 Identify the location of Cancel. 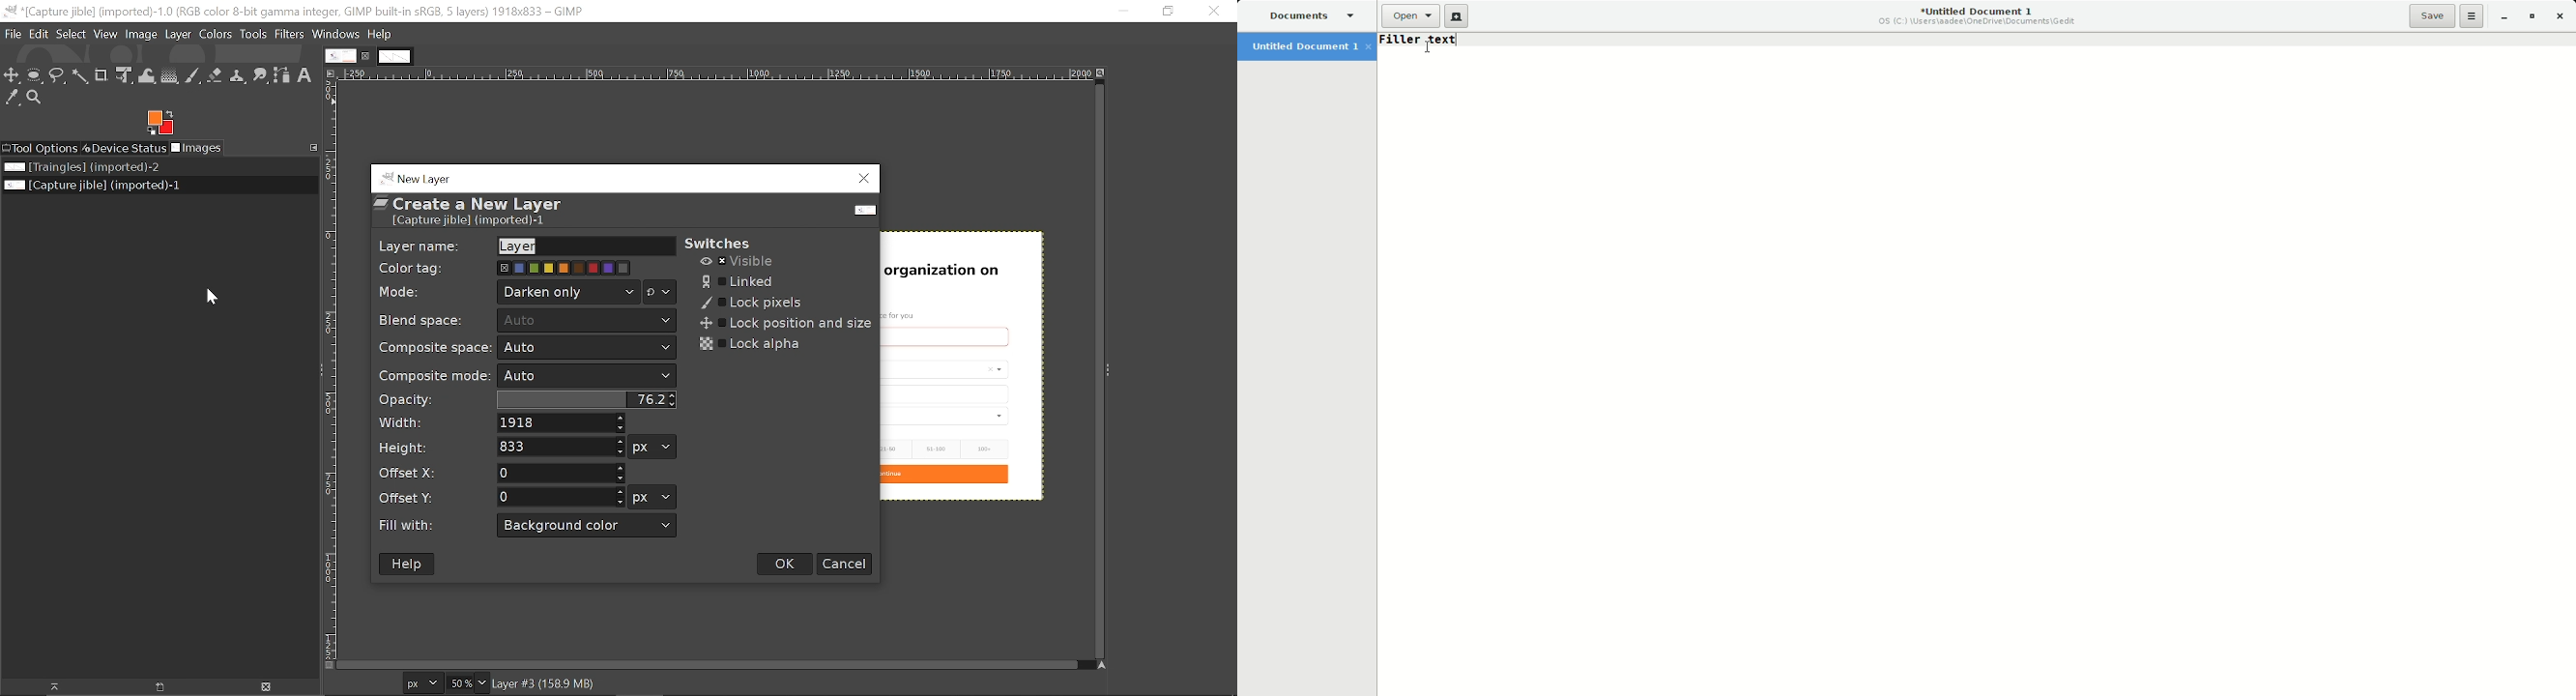
(845, 563).